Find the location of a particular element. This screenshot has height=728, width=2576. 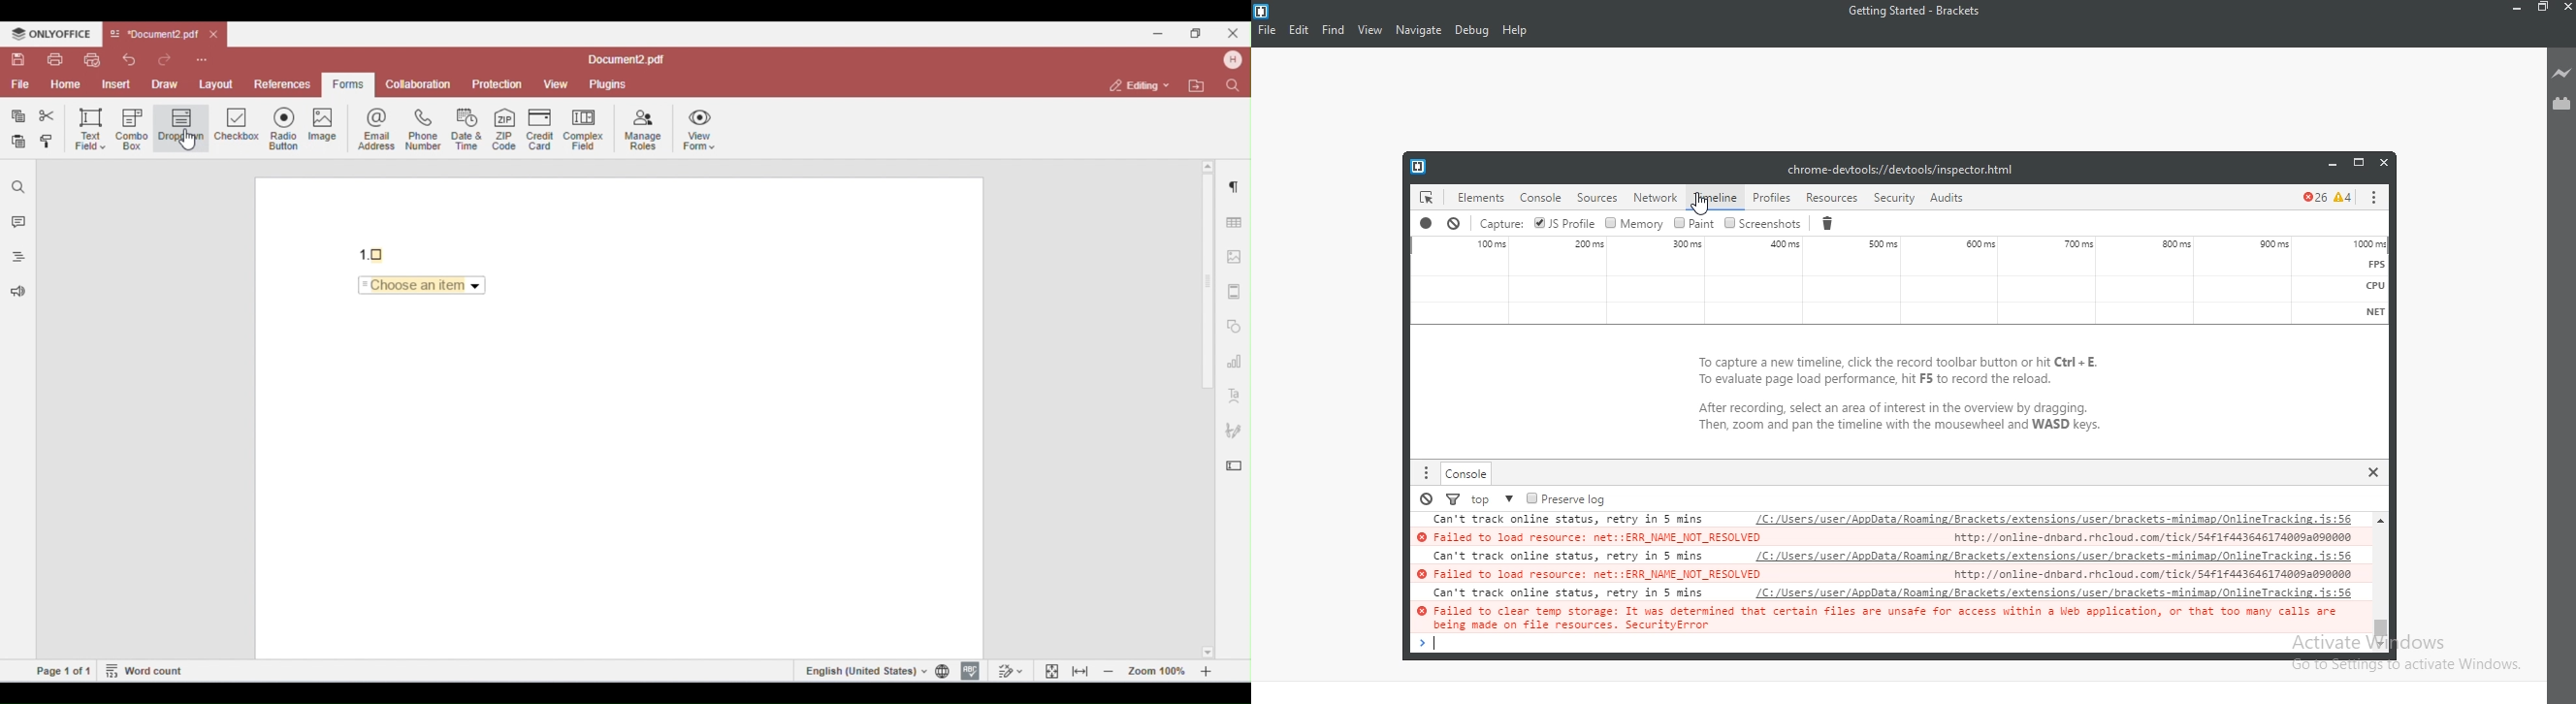

Help is located at coordinates (1514, 31).